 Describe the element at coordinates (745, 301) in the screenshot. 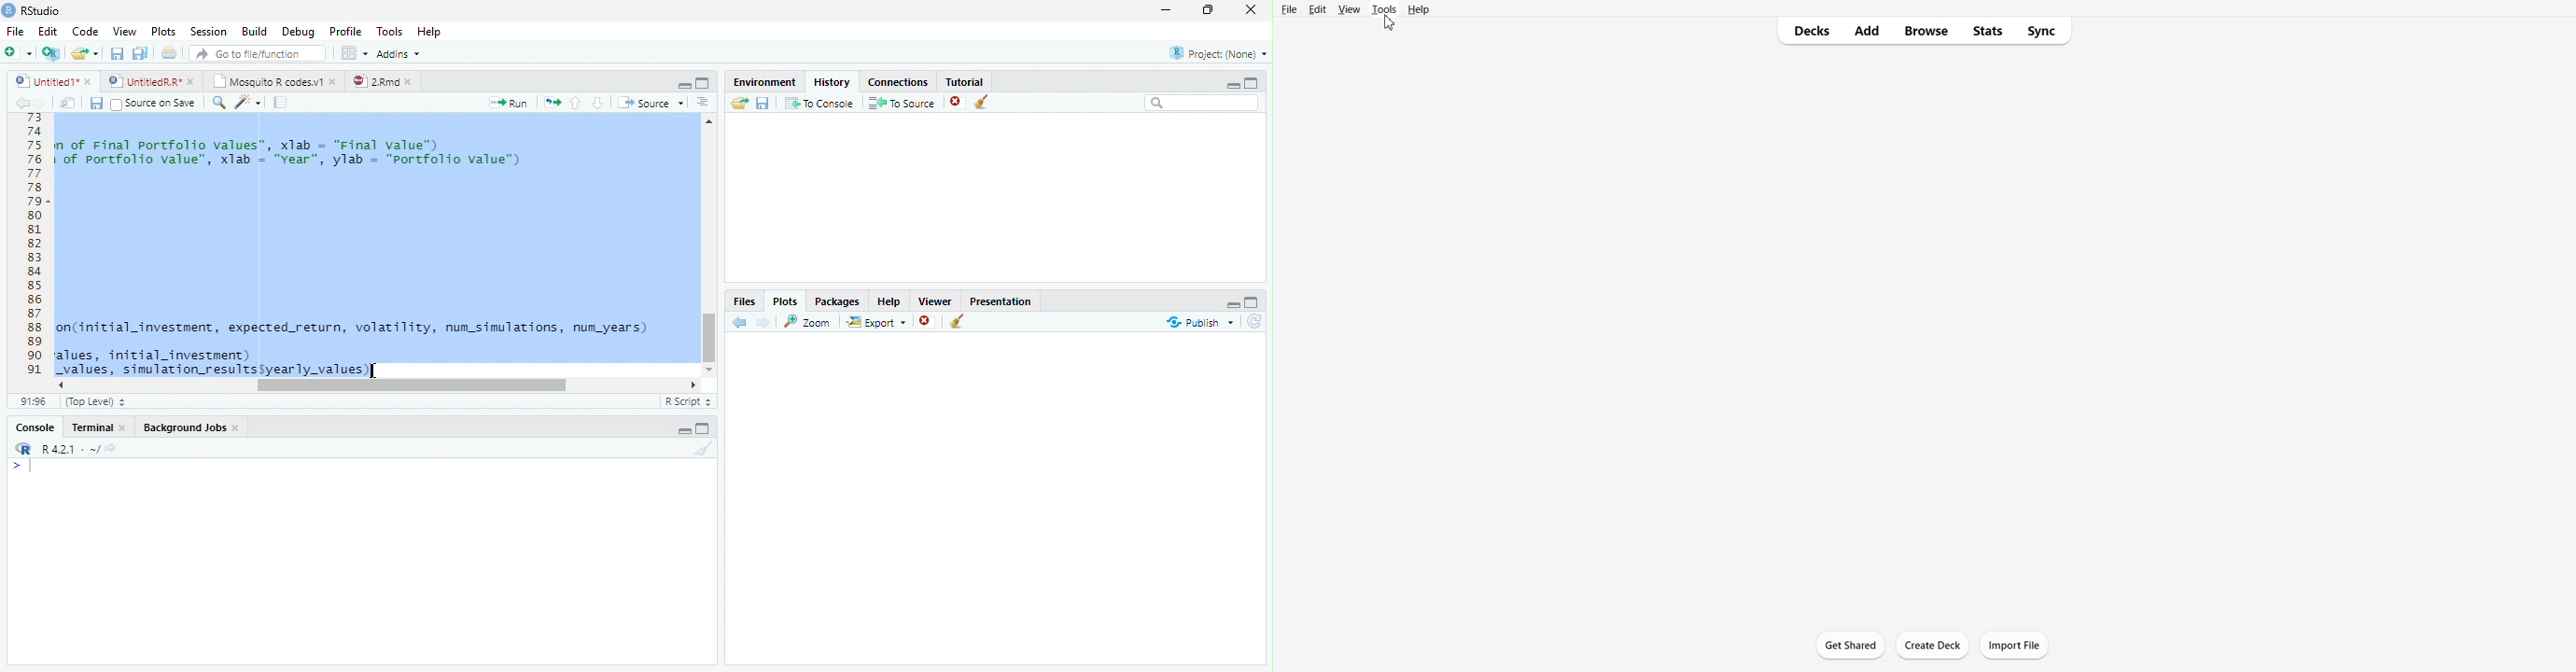

I see `Files` at that location.